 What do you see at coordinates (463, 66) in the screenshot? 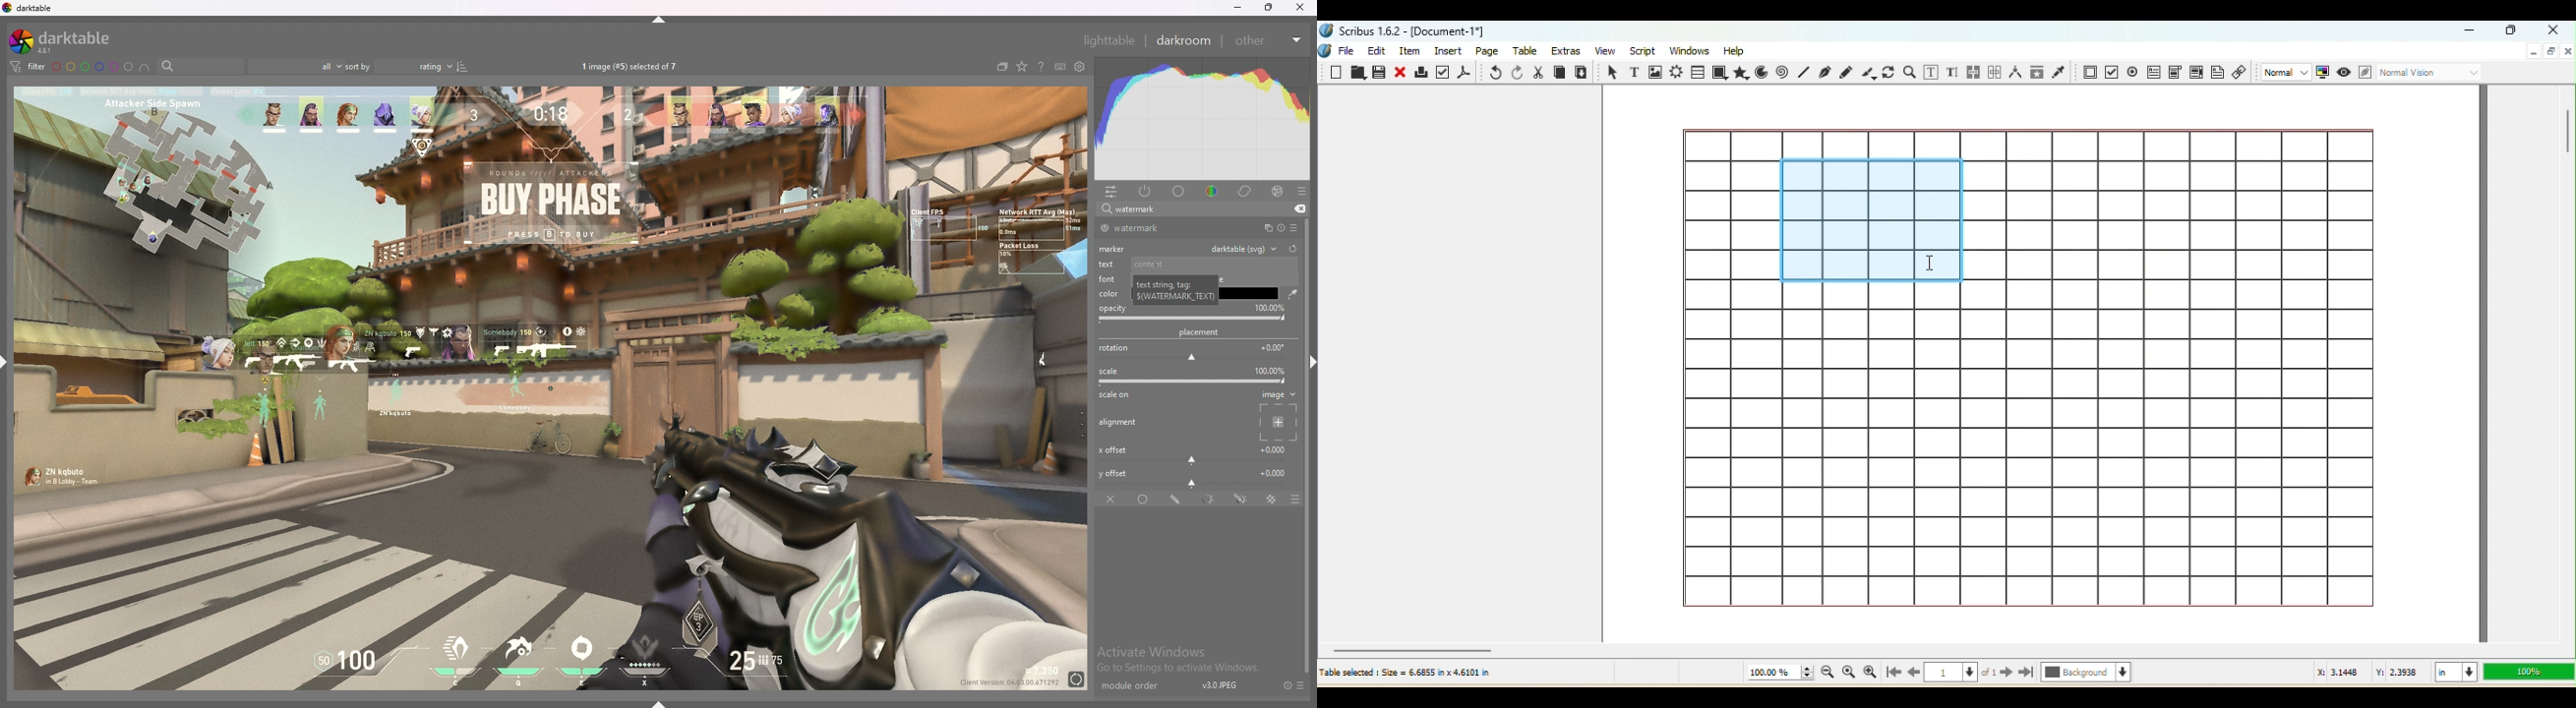
I see `reverse sort` at bounding box center [463, 66].